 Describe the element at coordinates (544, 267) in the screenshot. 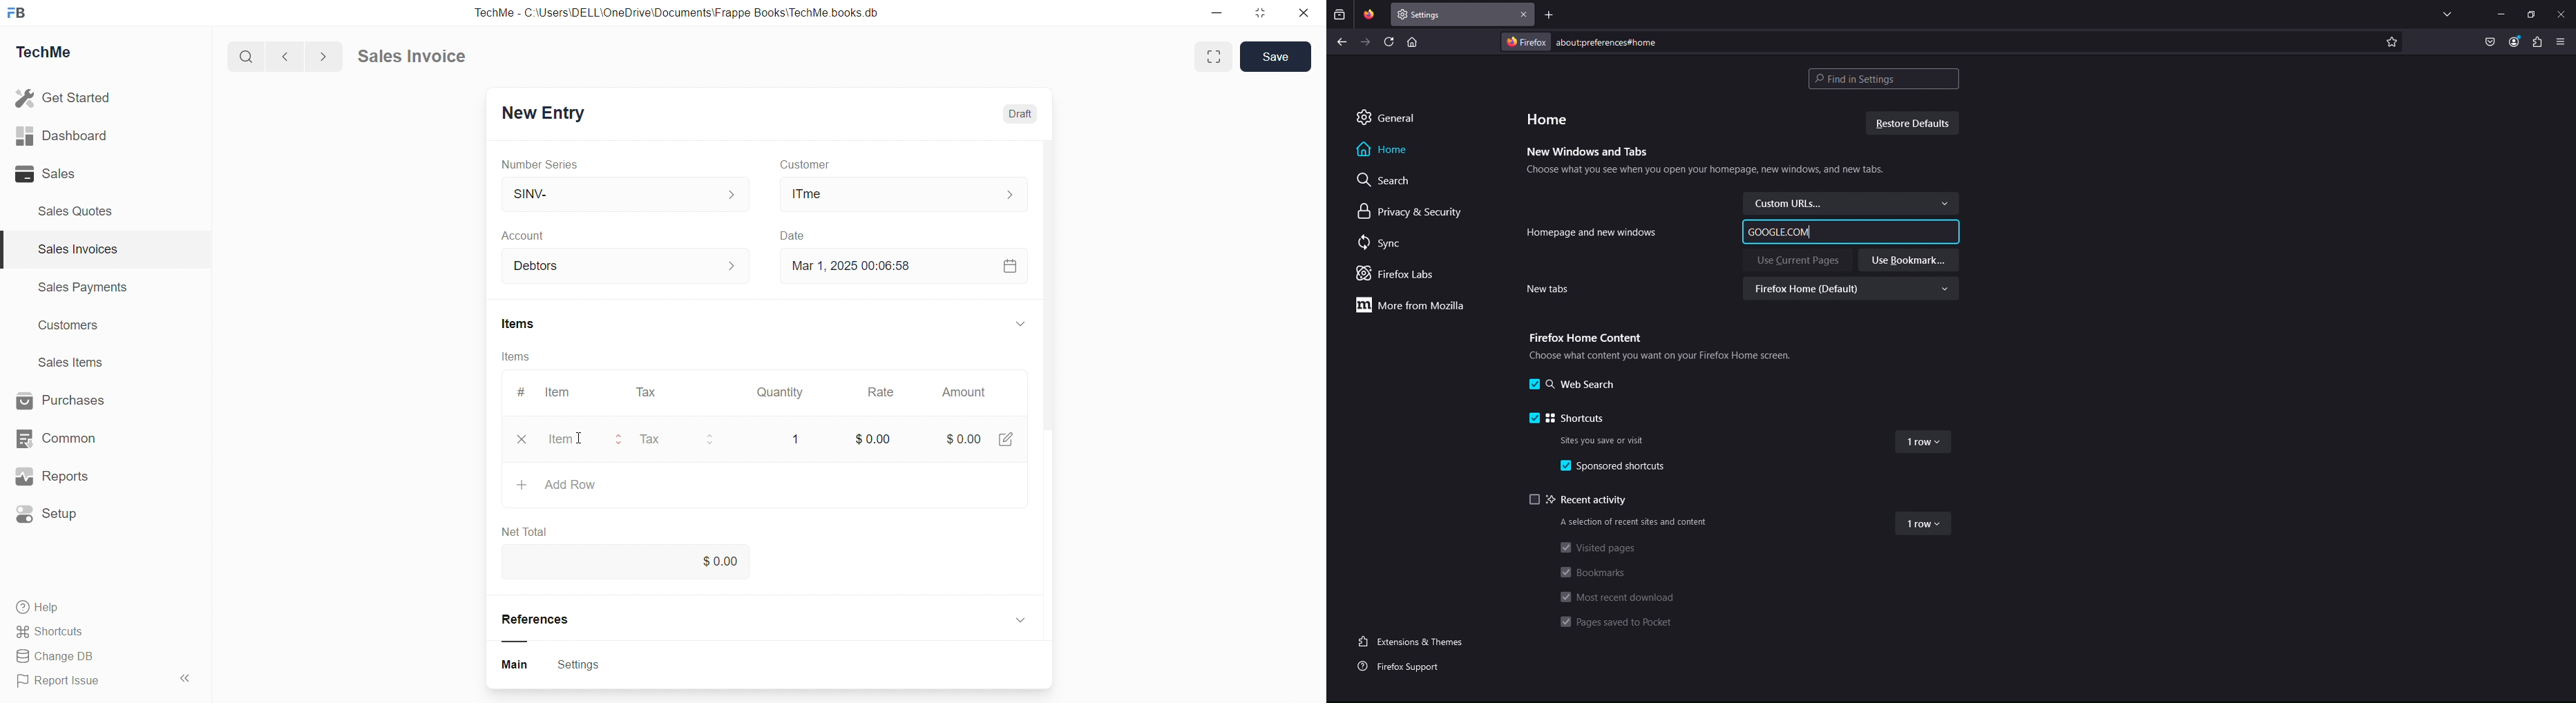

I see `Account` at that location.